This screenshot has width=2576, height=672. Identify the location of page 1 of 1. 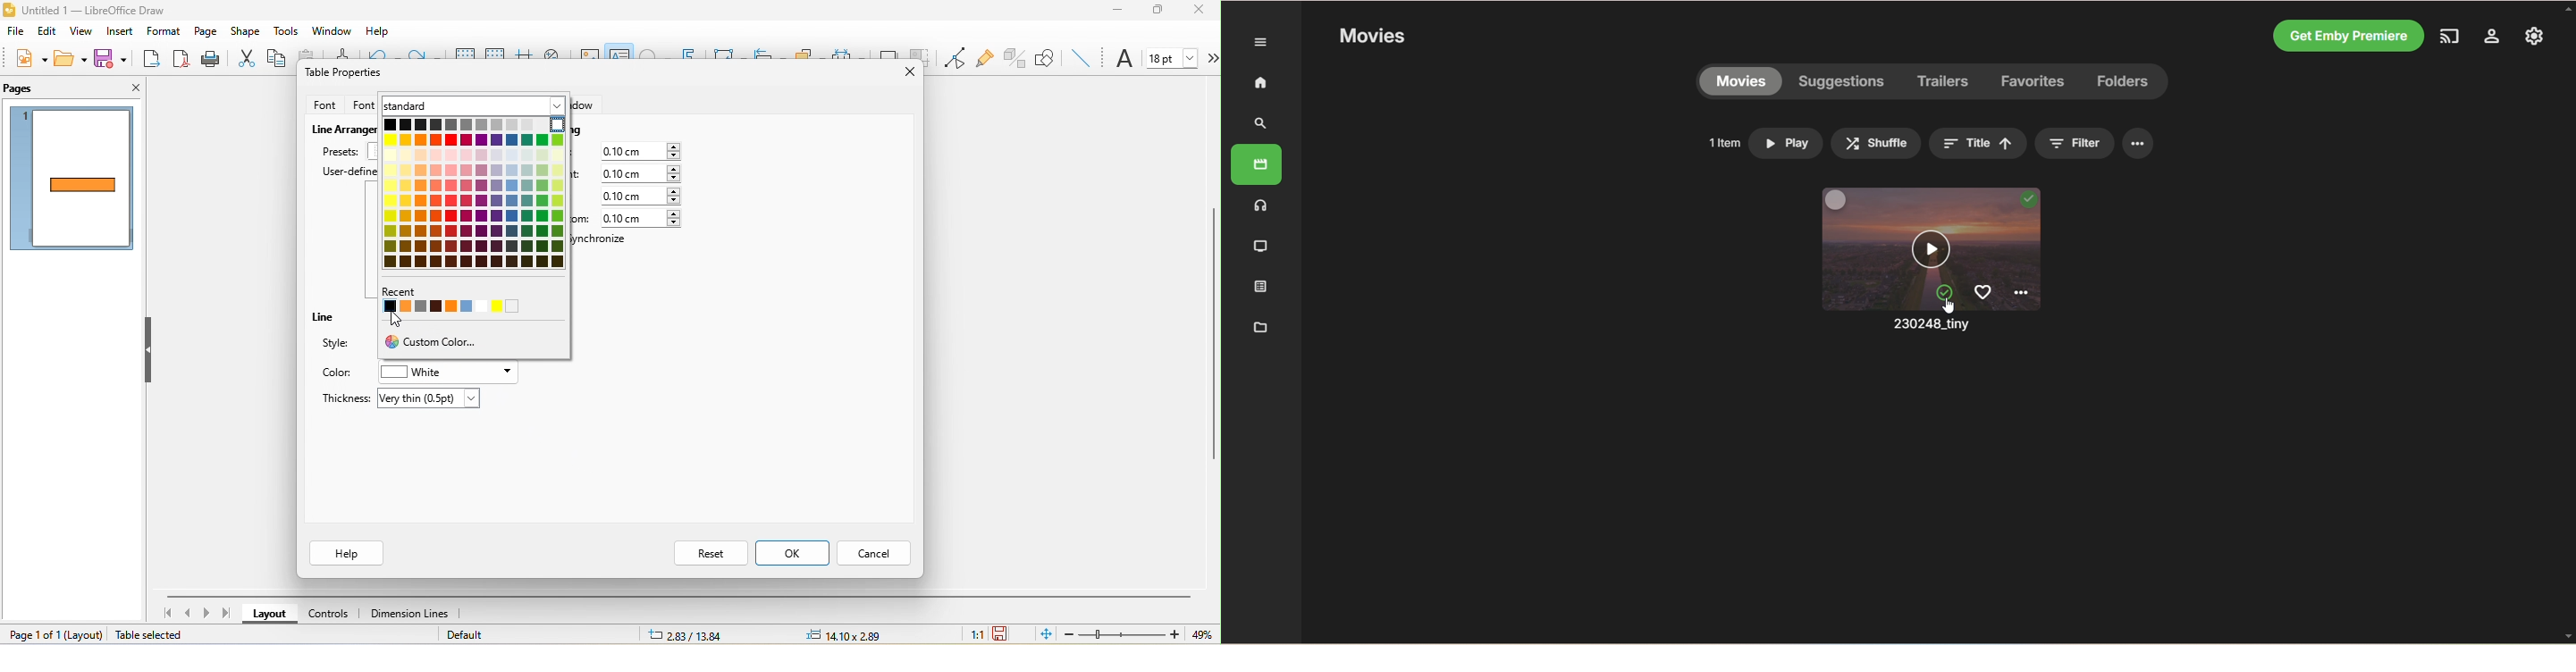
(31, 633).